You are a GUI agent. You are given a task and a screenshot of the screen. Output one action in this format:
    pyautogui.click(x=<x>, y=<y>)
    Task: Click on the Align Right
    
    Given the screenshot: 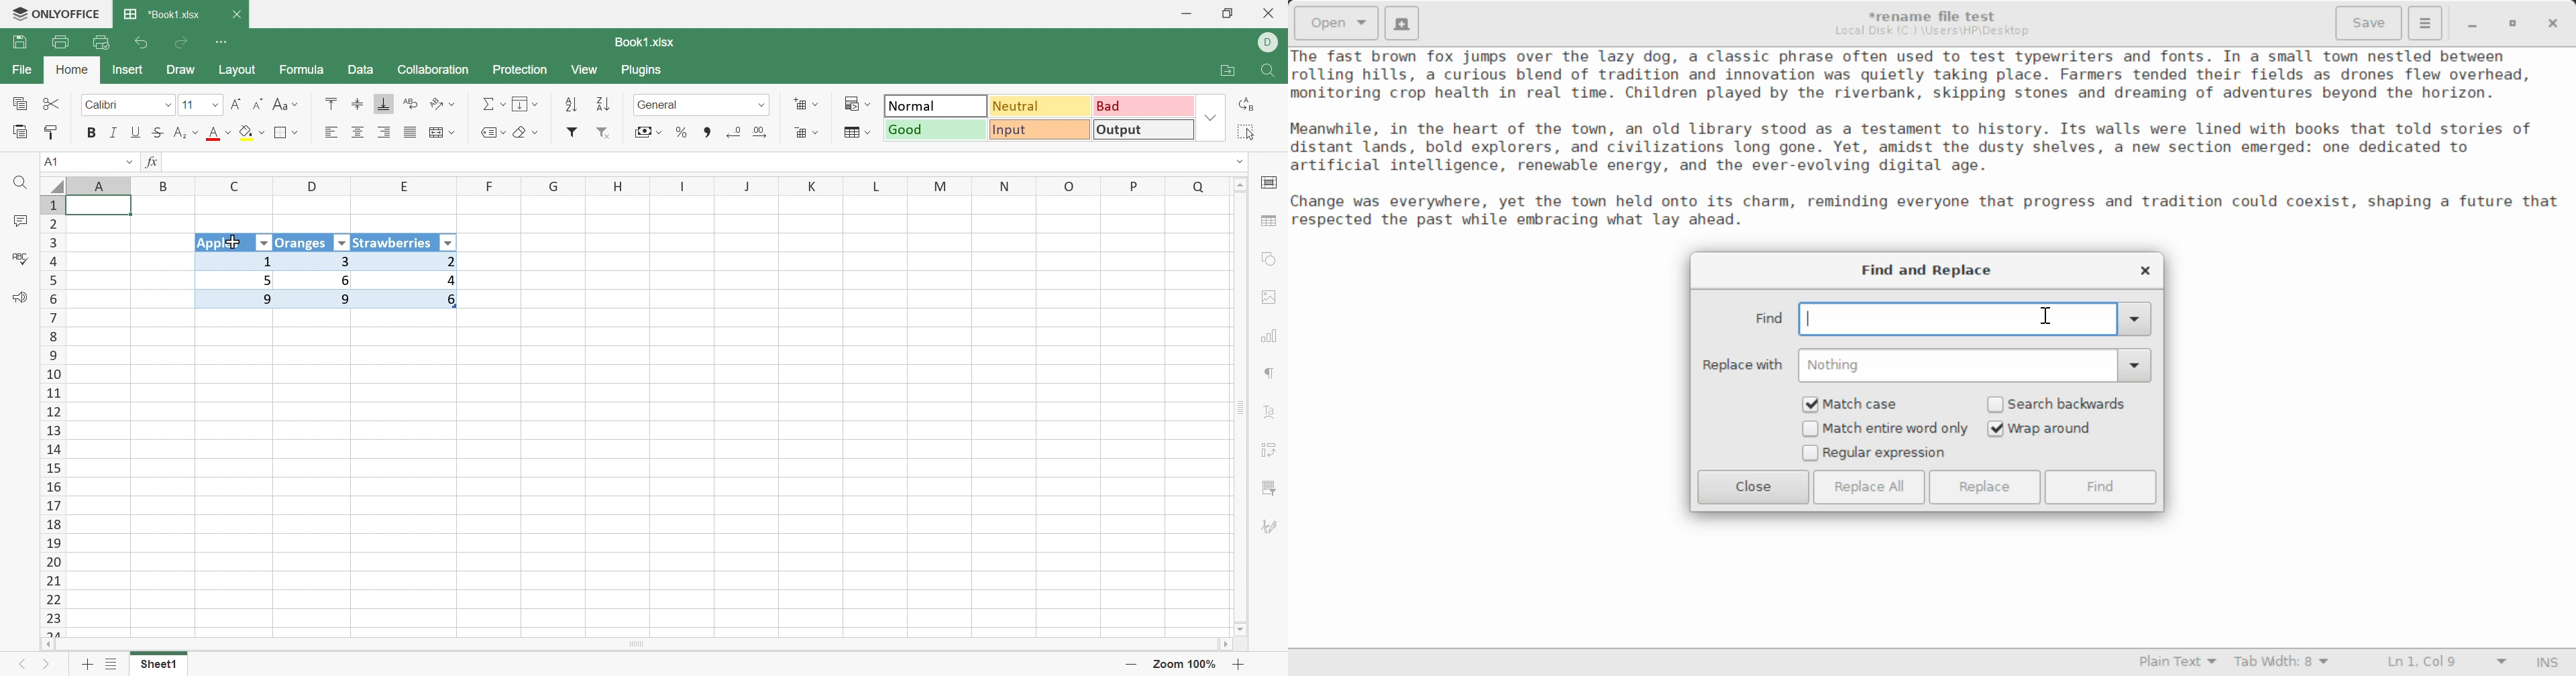 What is the action you would take?
    pyautogui.click(x=331, y=132)
    